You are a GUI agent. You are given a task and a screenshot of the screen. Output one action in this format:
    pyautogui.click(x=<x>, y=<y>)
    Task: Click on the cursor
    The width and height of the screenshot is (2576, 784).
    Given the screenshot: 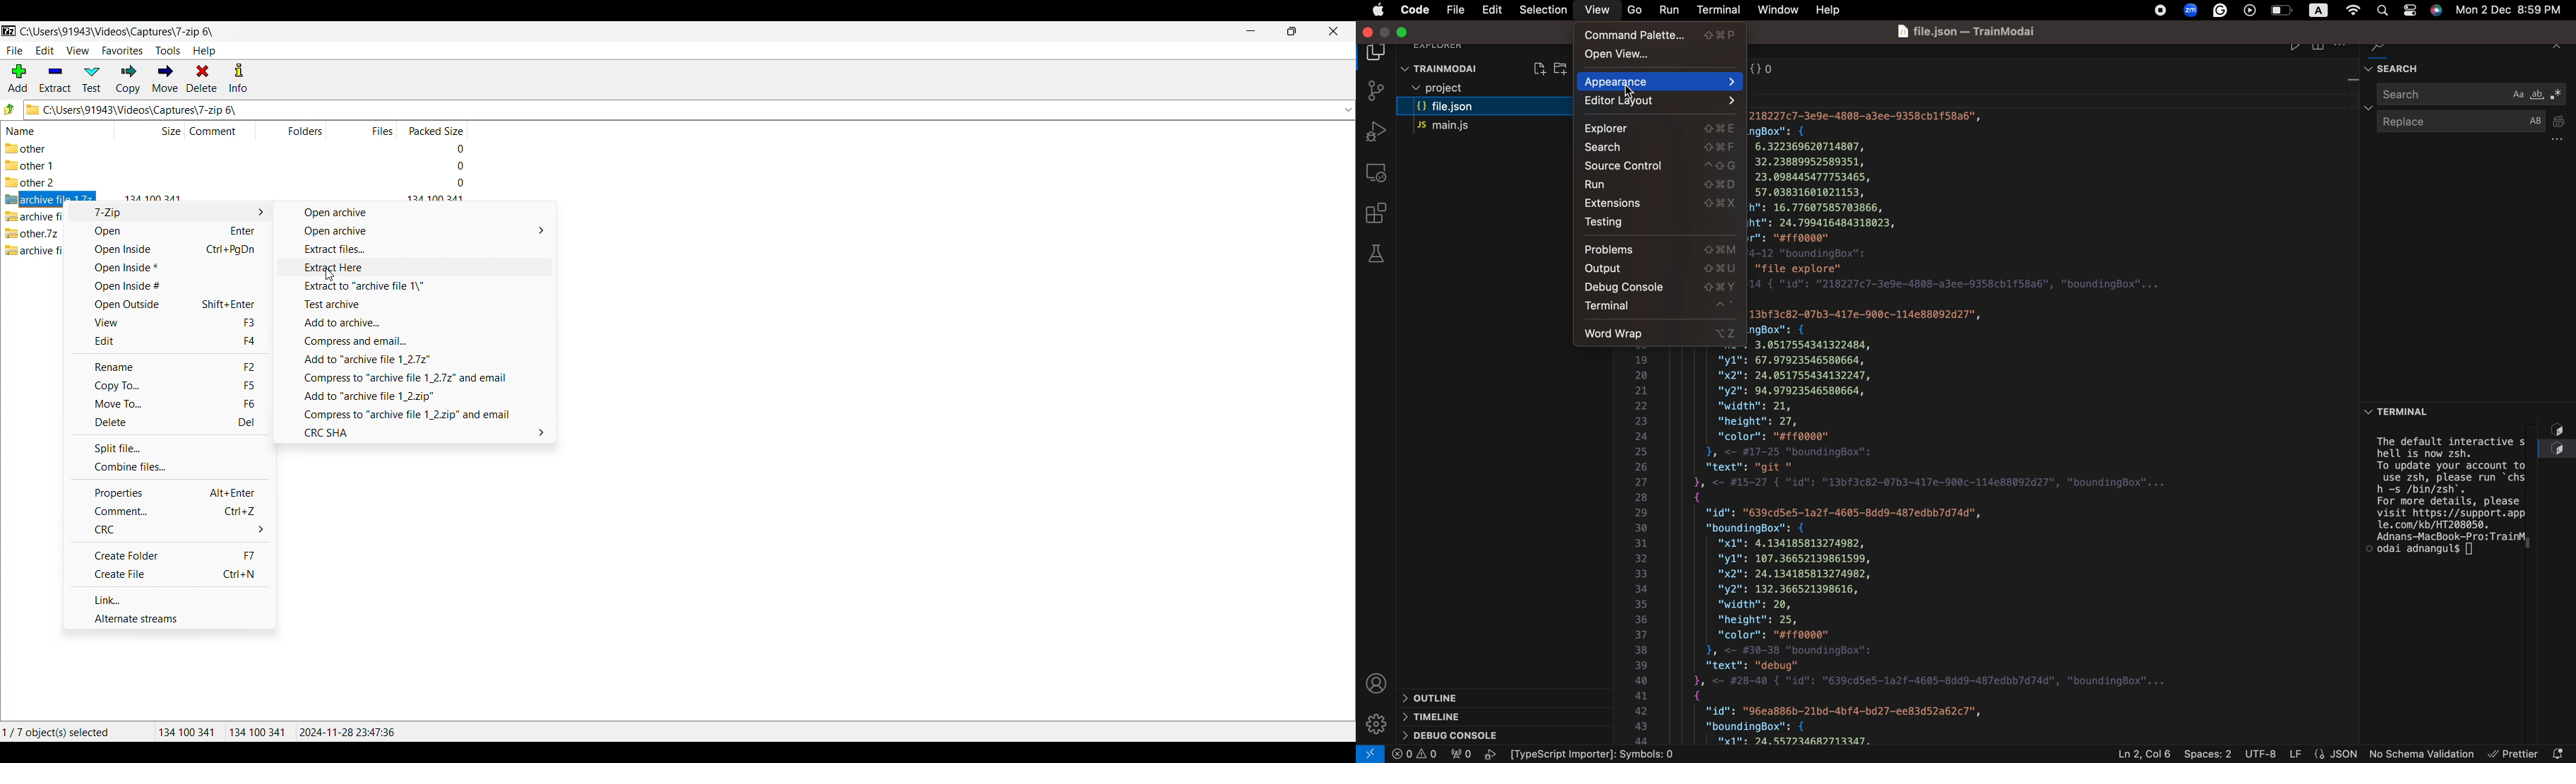 What is the action you would take?
    pyautogui.click(x=1634, y=96)
    